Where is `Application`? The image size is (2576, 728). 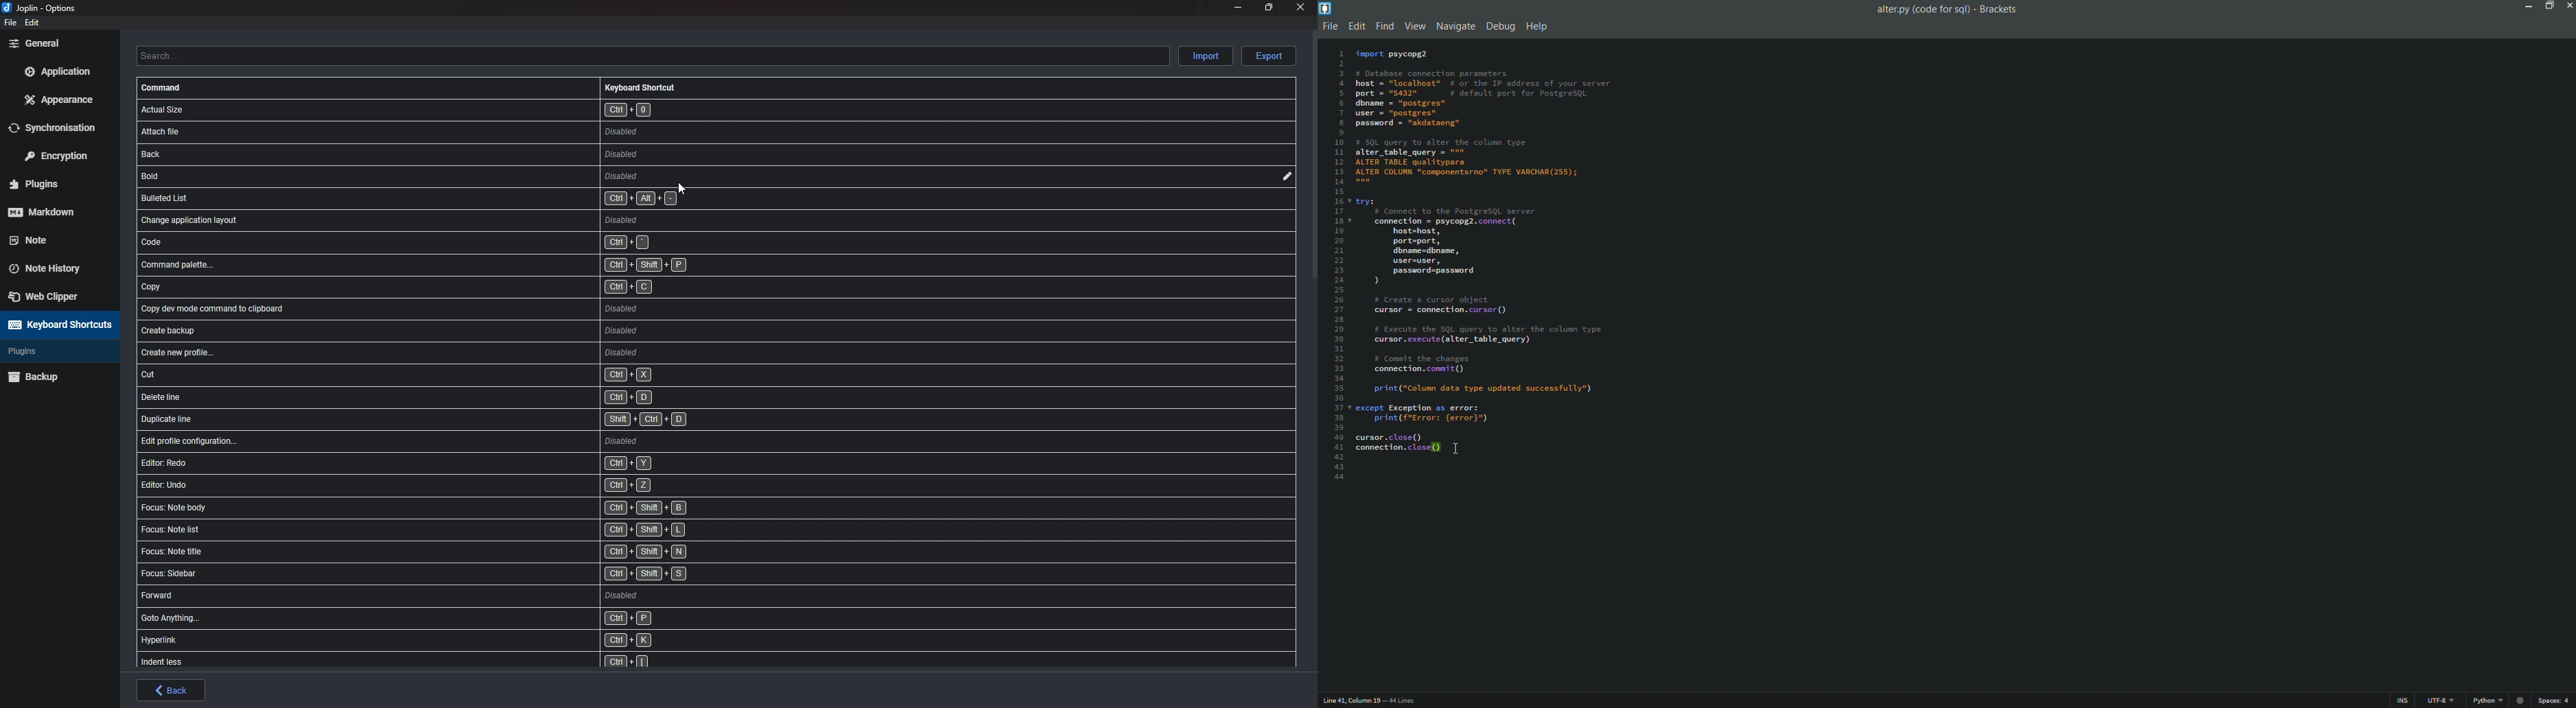
Application is located at coordinates (57, 71).